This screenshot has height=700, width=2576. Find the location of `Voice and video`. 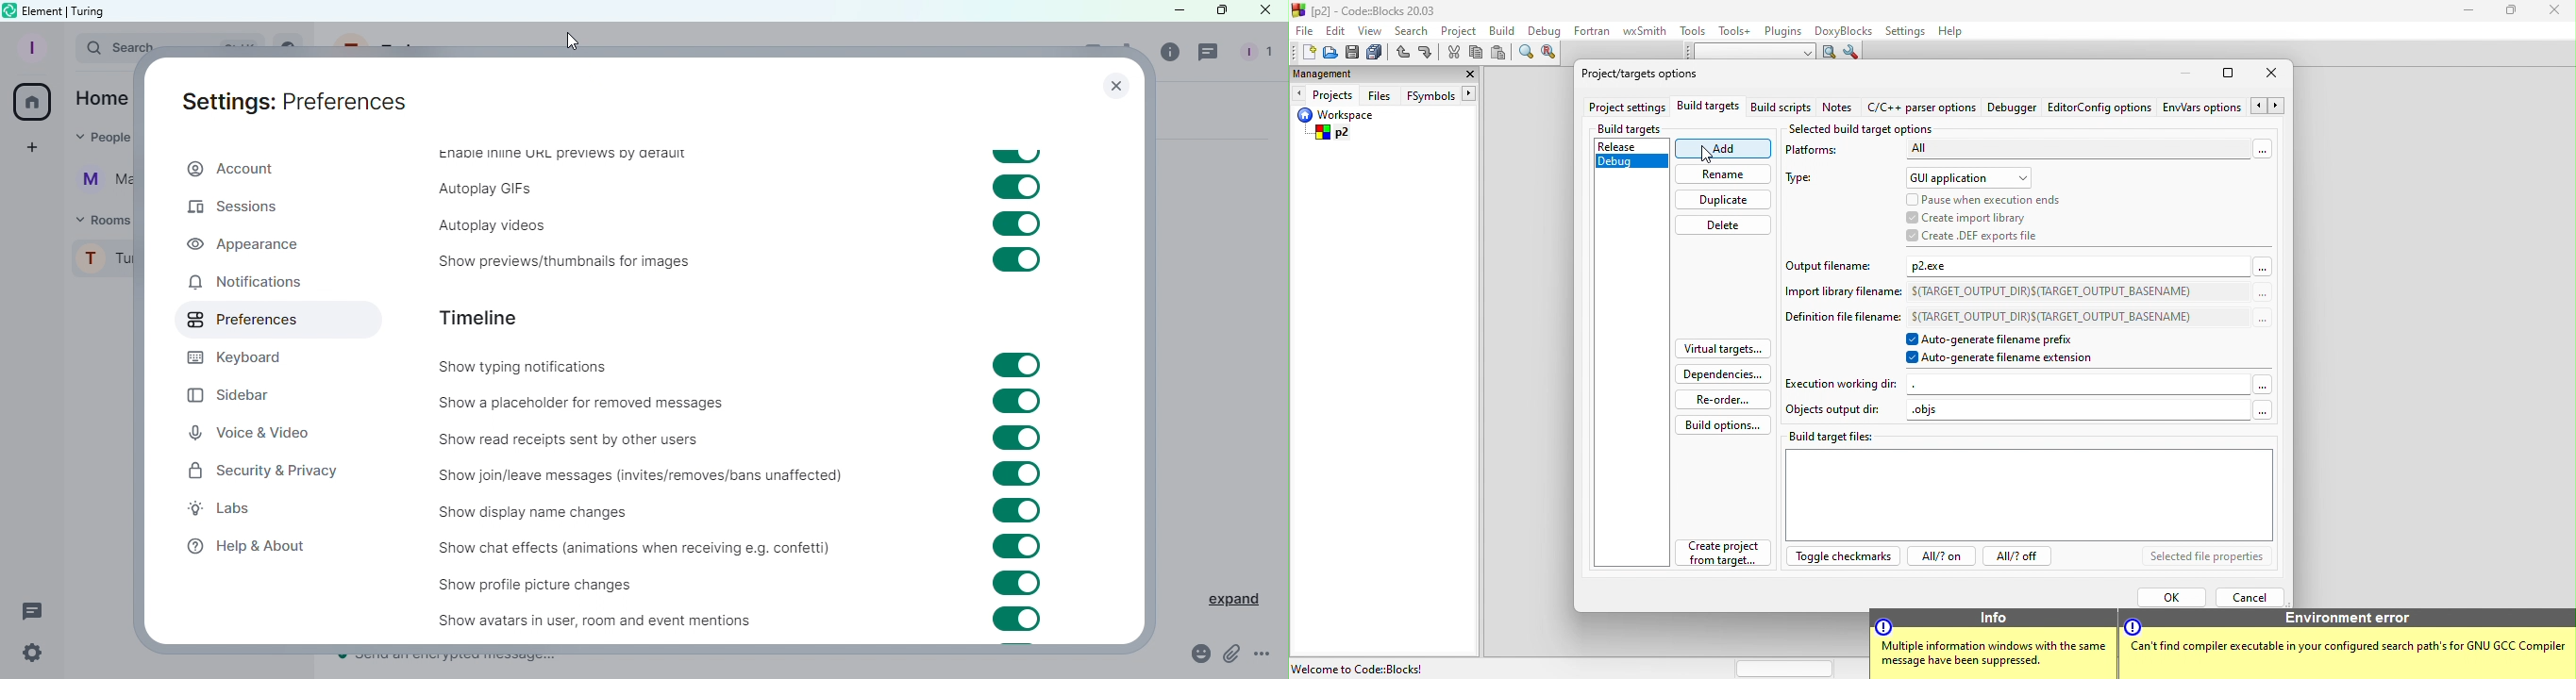

Voice and video is located at coordinates (251, 432).